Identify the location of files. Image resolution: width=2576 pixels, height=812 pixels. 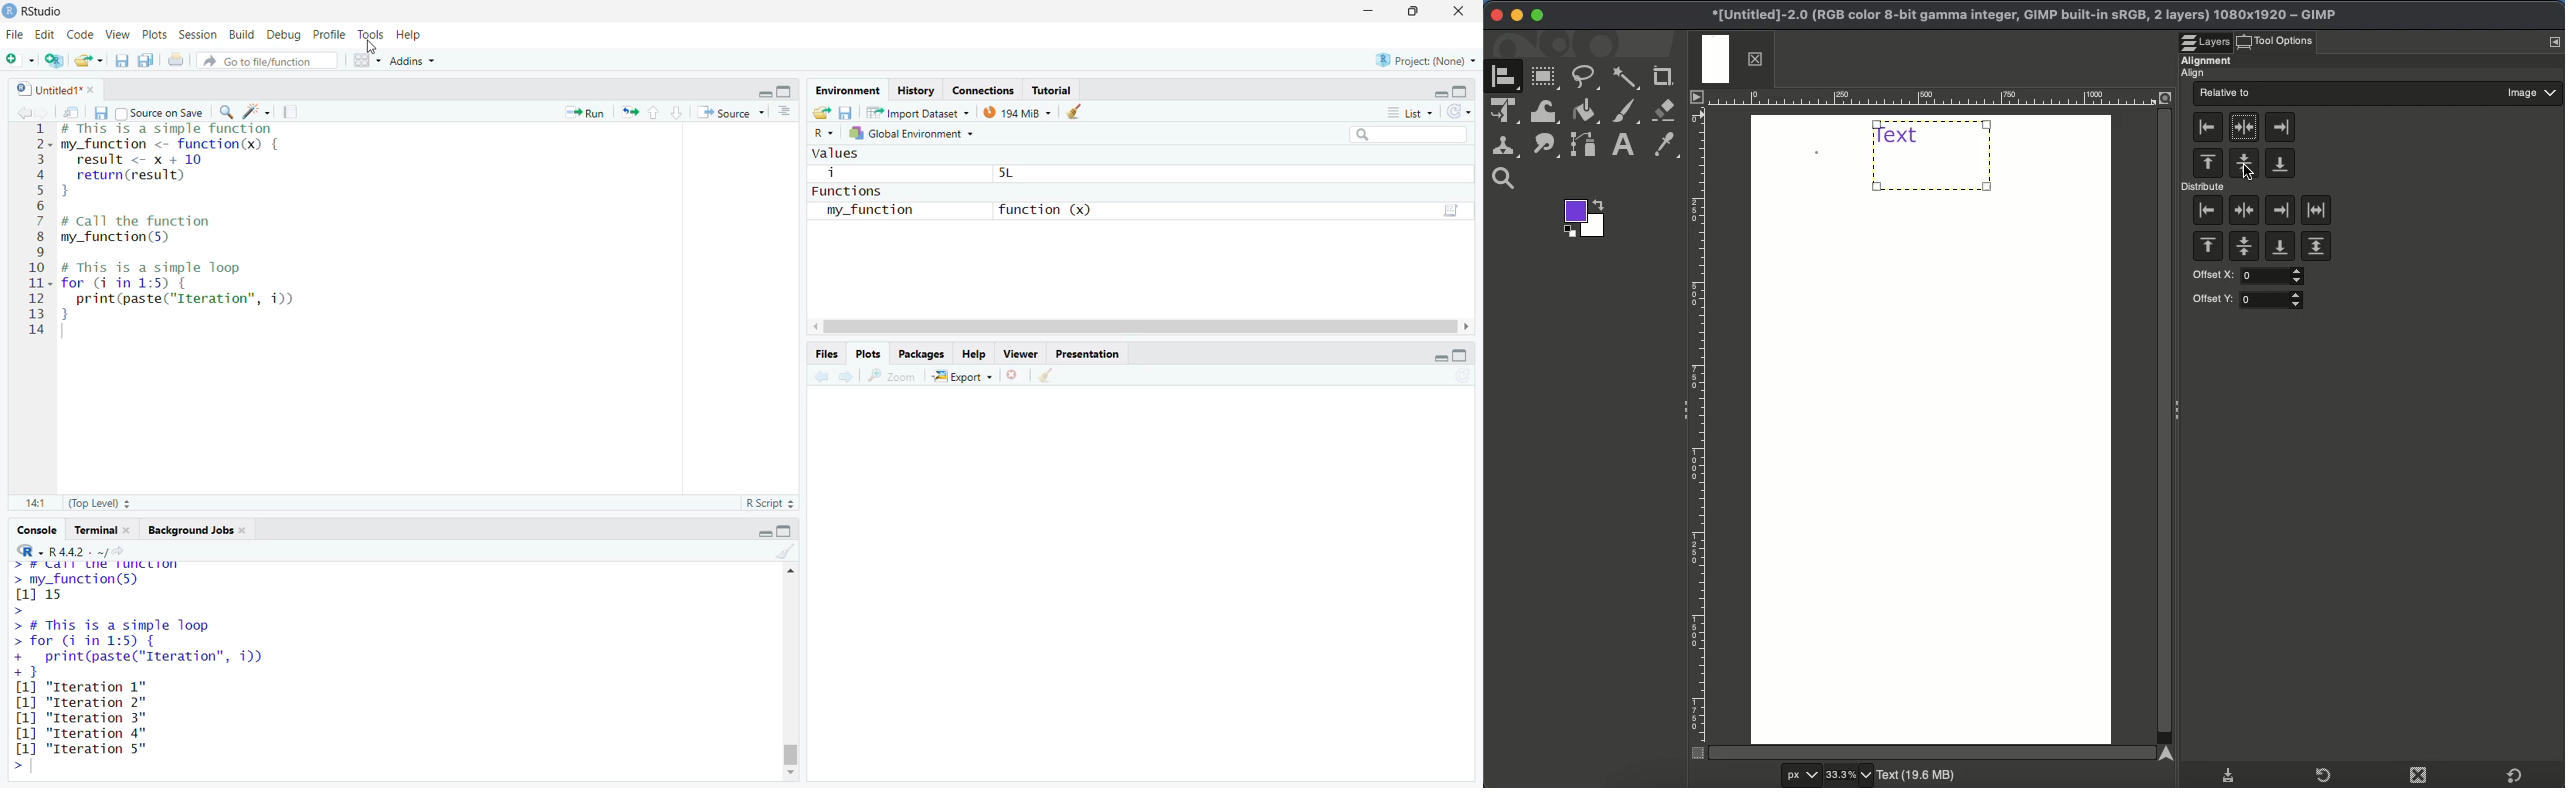
(825, 355).